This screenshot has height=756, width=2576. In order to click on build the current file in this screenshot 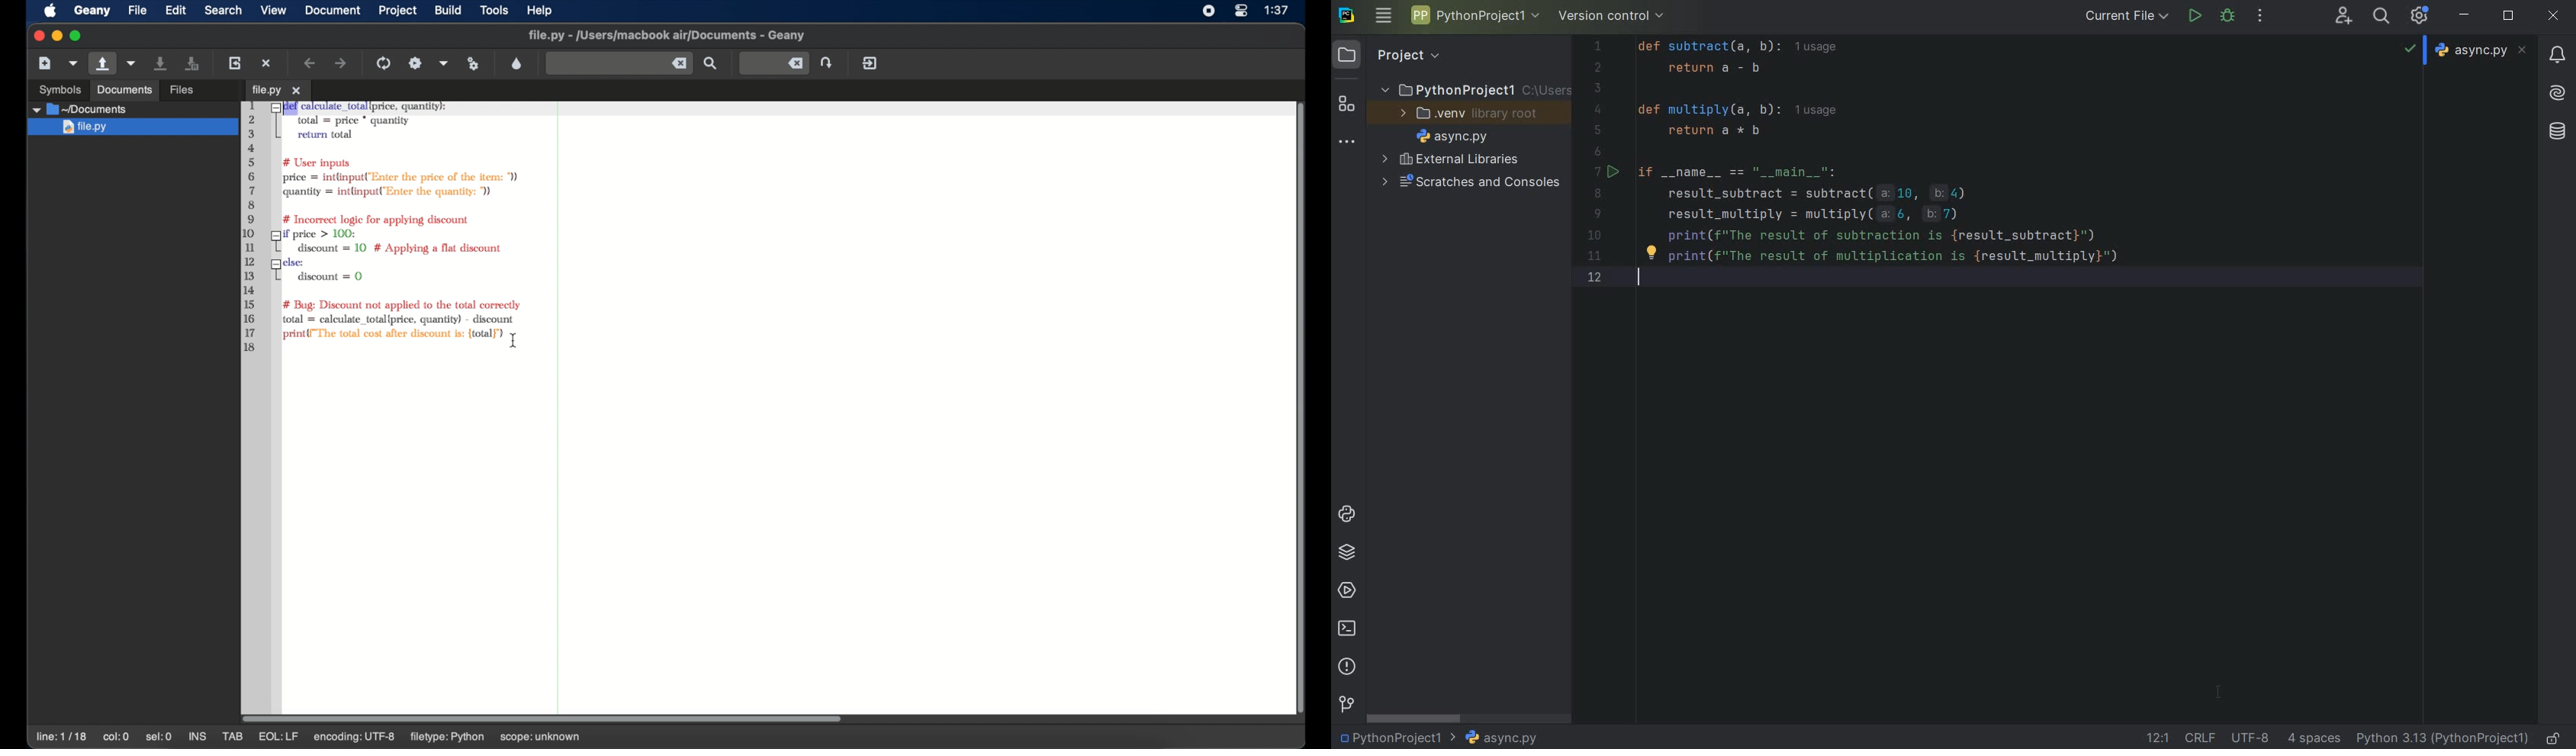, I will do `click(416, 62)`.